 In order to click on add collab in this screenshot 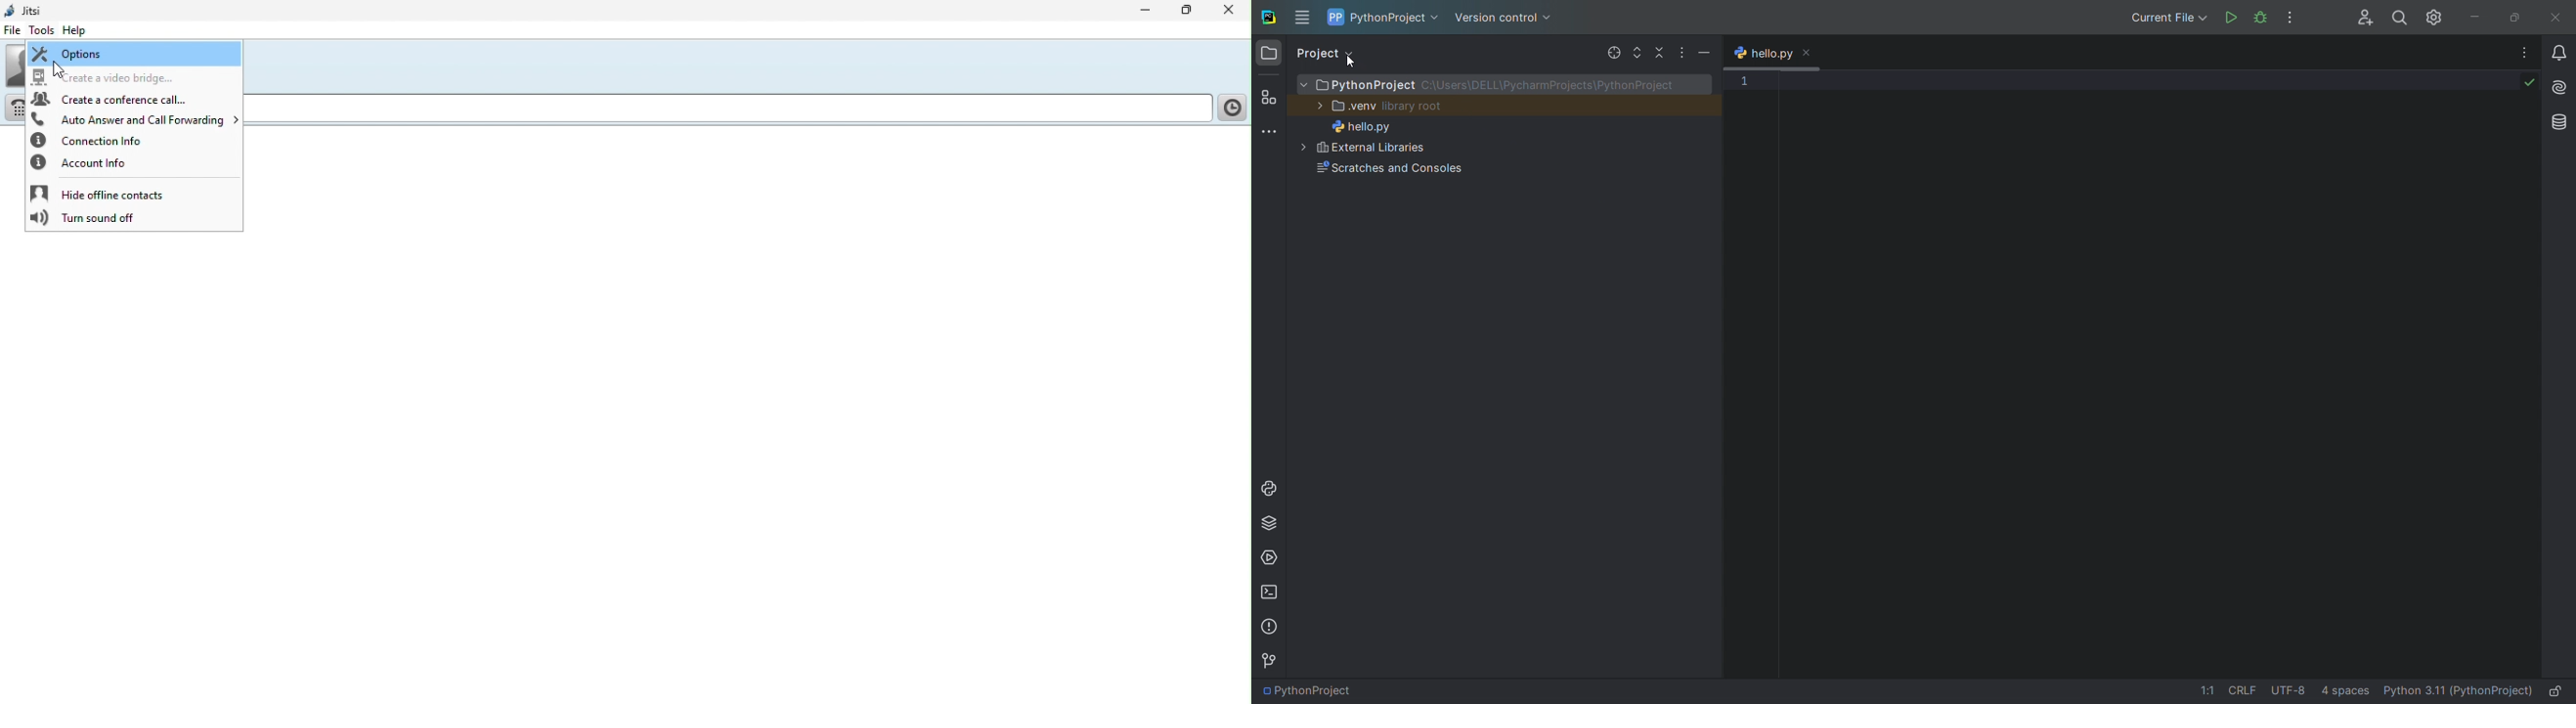, I will do `click(2358, 18)`.